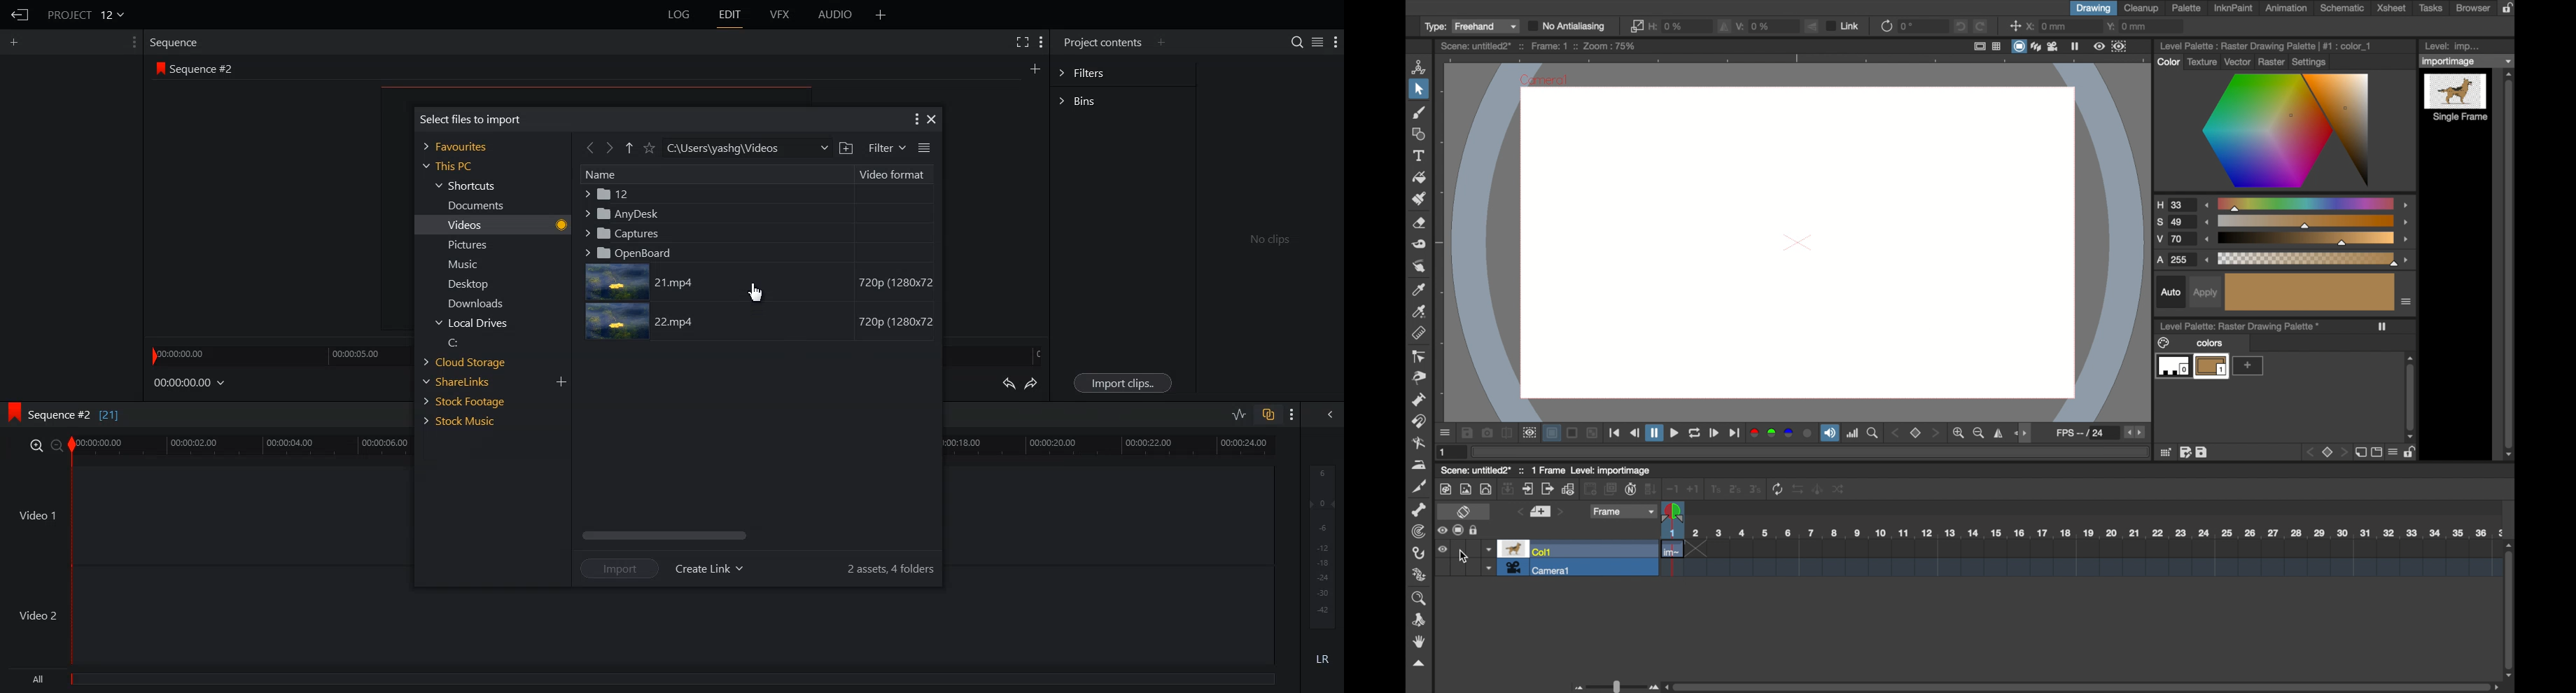  Describe the element at coordinates (472, 205) in the screenshot. I see `Documents` at that location.